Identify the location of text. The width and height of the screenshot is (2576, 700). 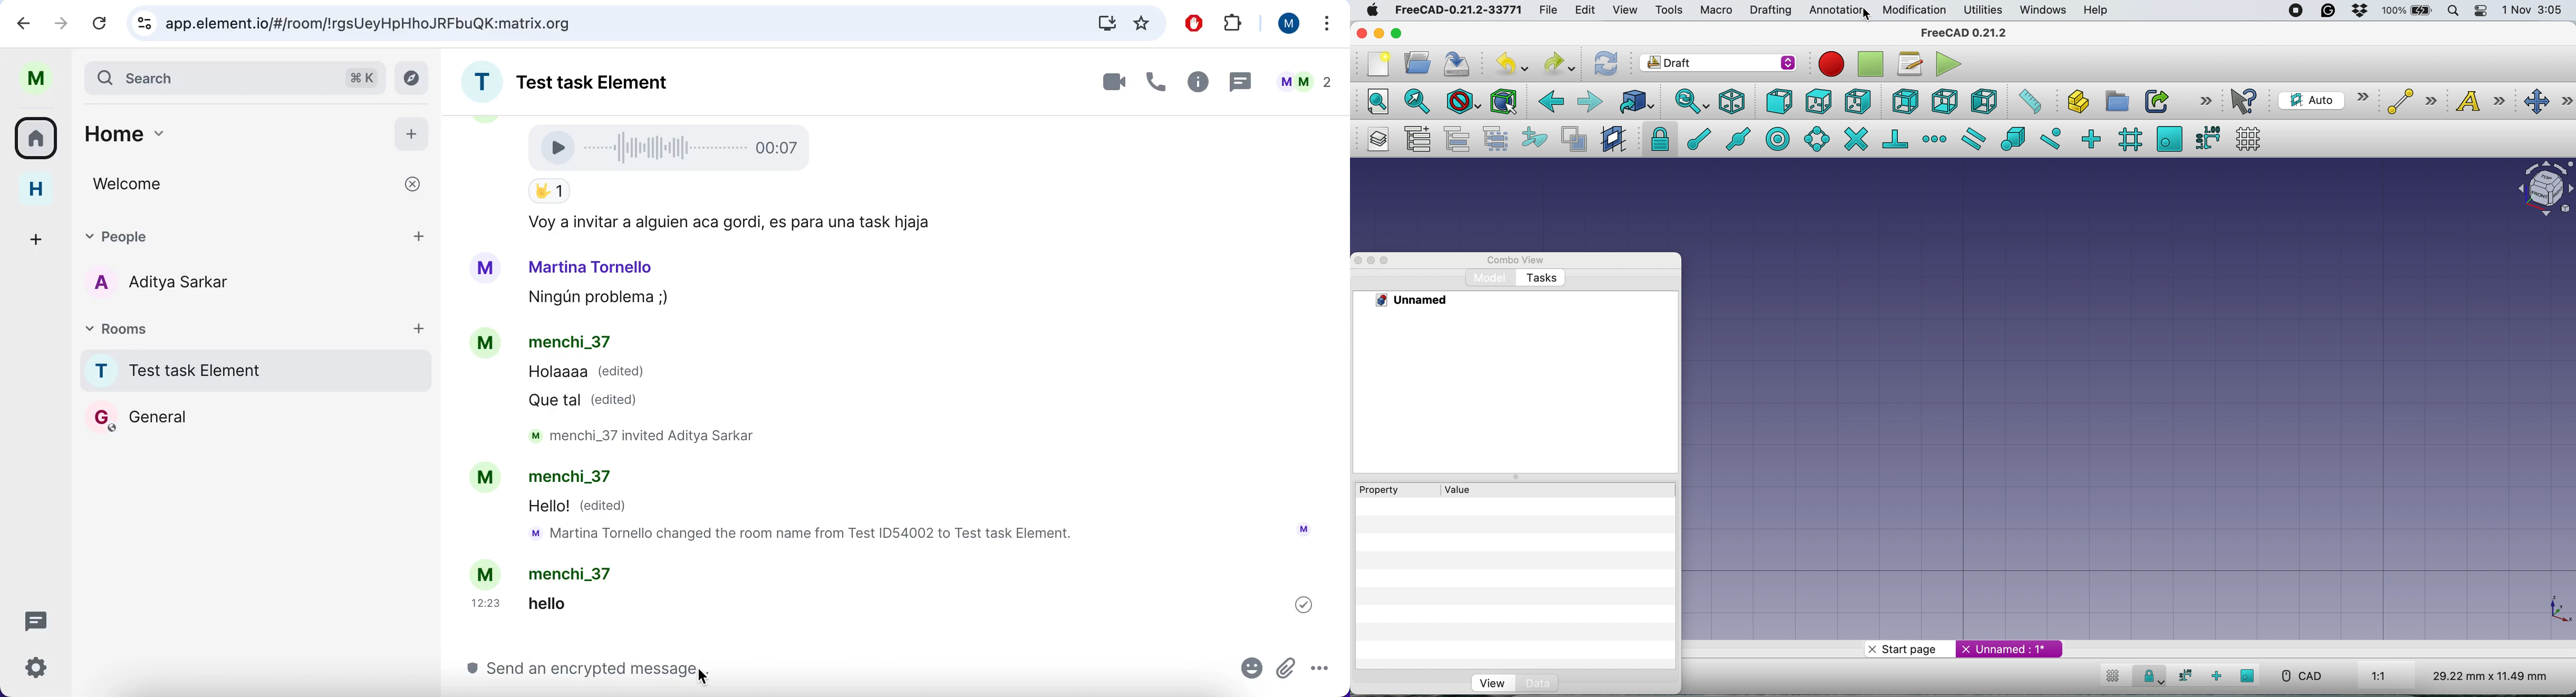
(2478, 101).